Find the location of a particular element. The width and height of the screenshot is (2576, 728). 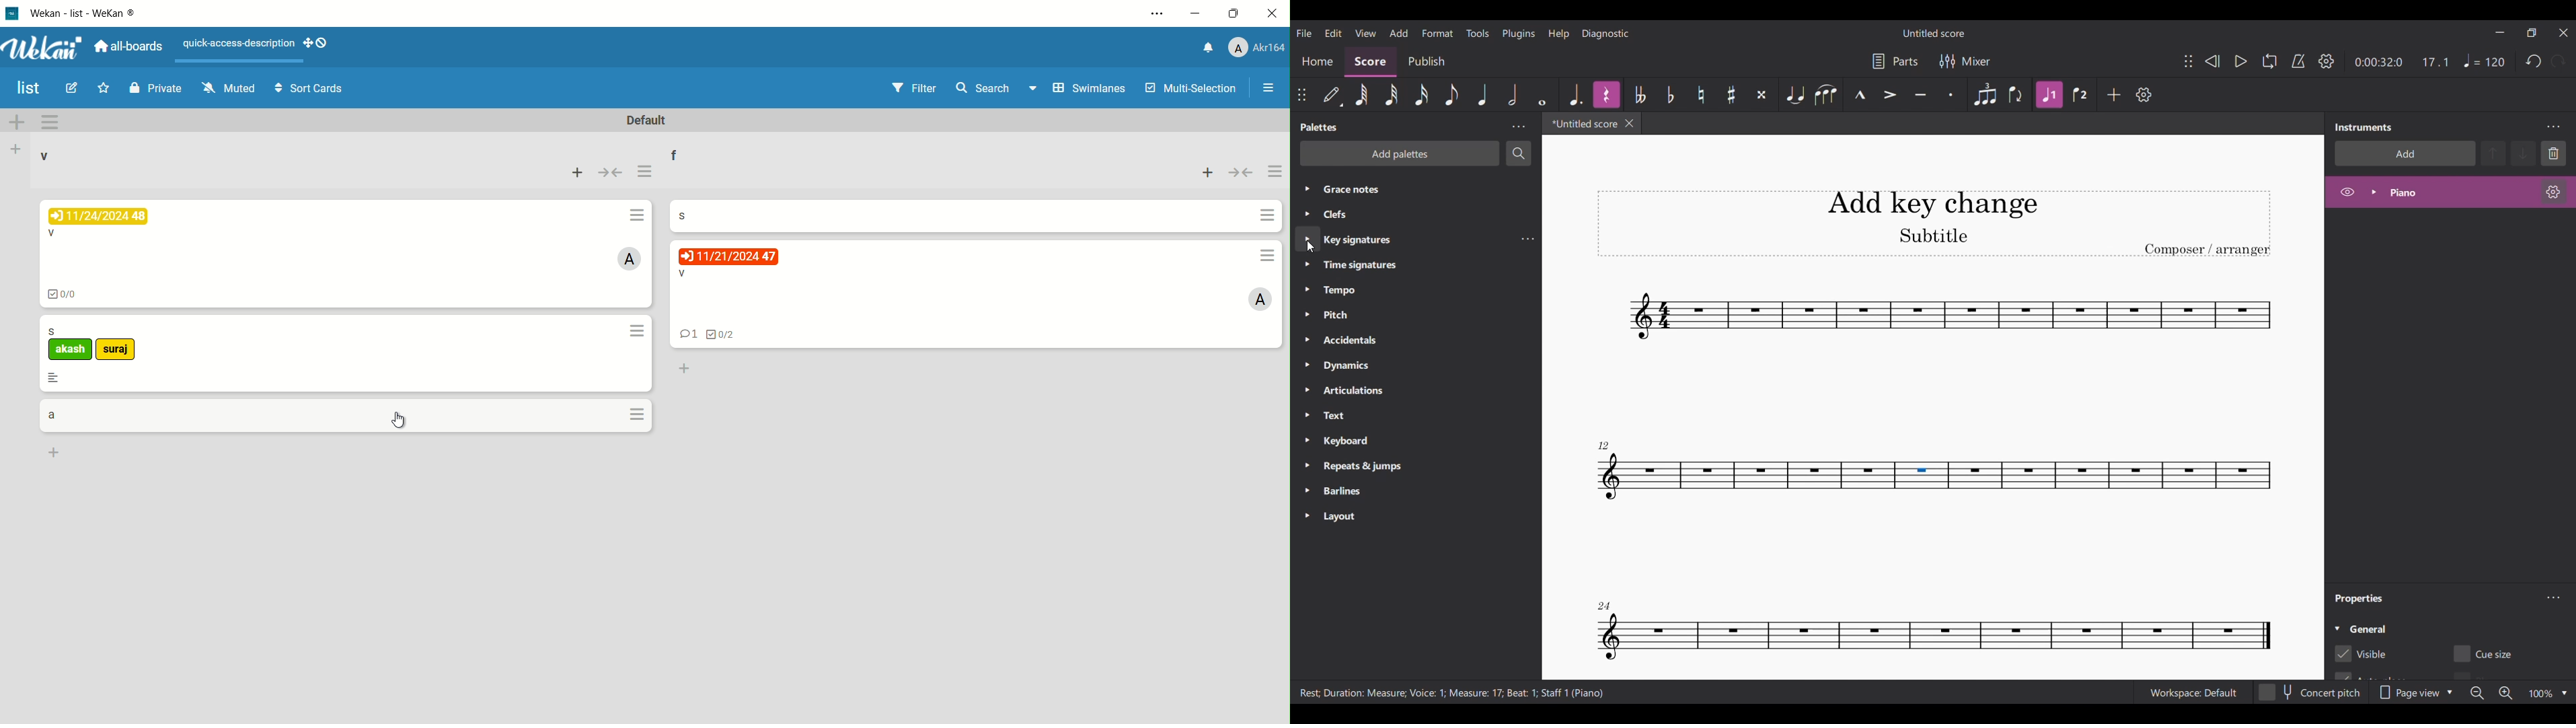

Zoom factor options is located at coordinates (2565, 694).